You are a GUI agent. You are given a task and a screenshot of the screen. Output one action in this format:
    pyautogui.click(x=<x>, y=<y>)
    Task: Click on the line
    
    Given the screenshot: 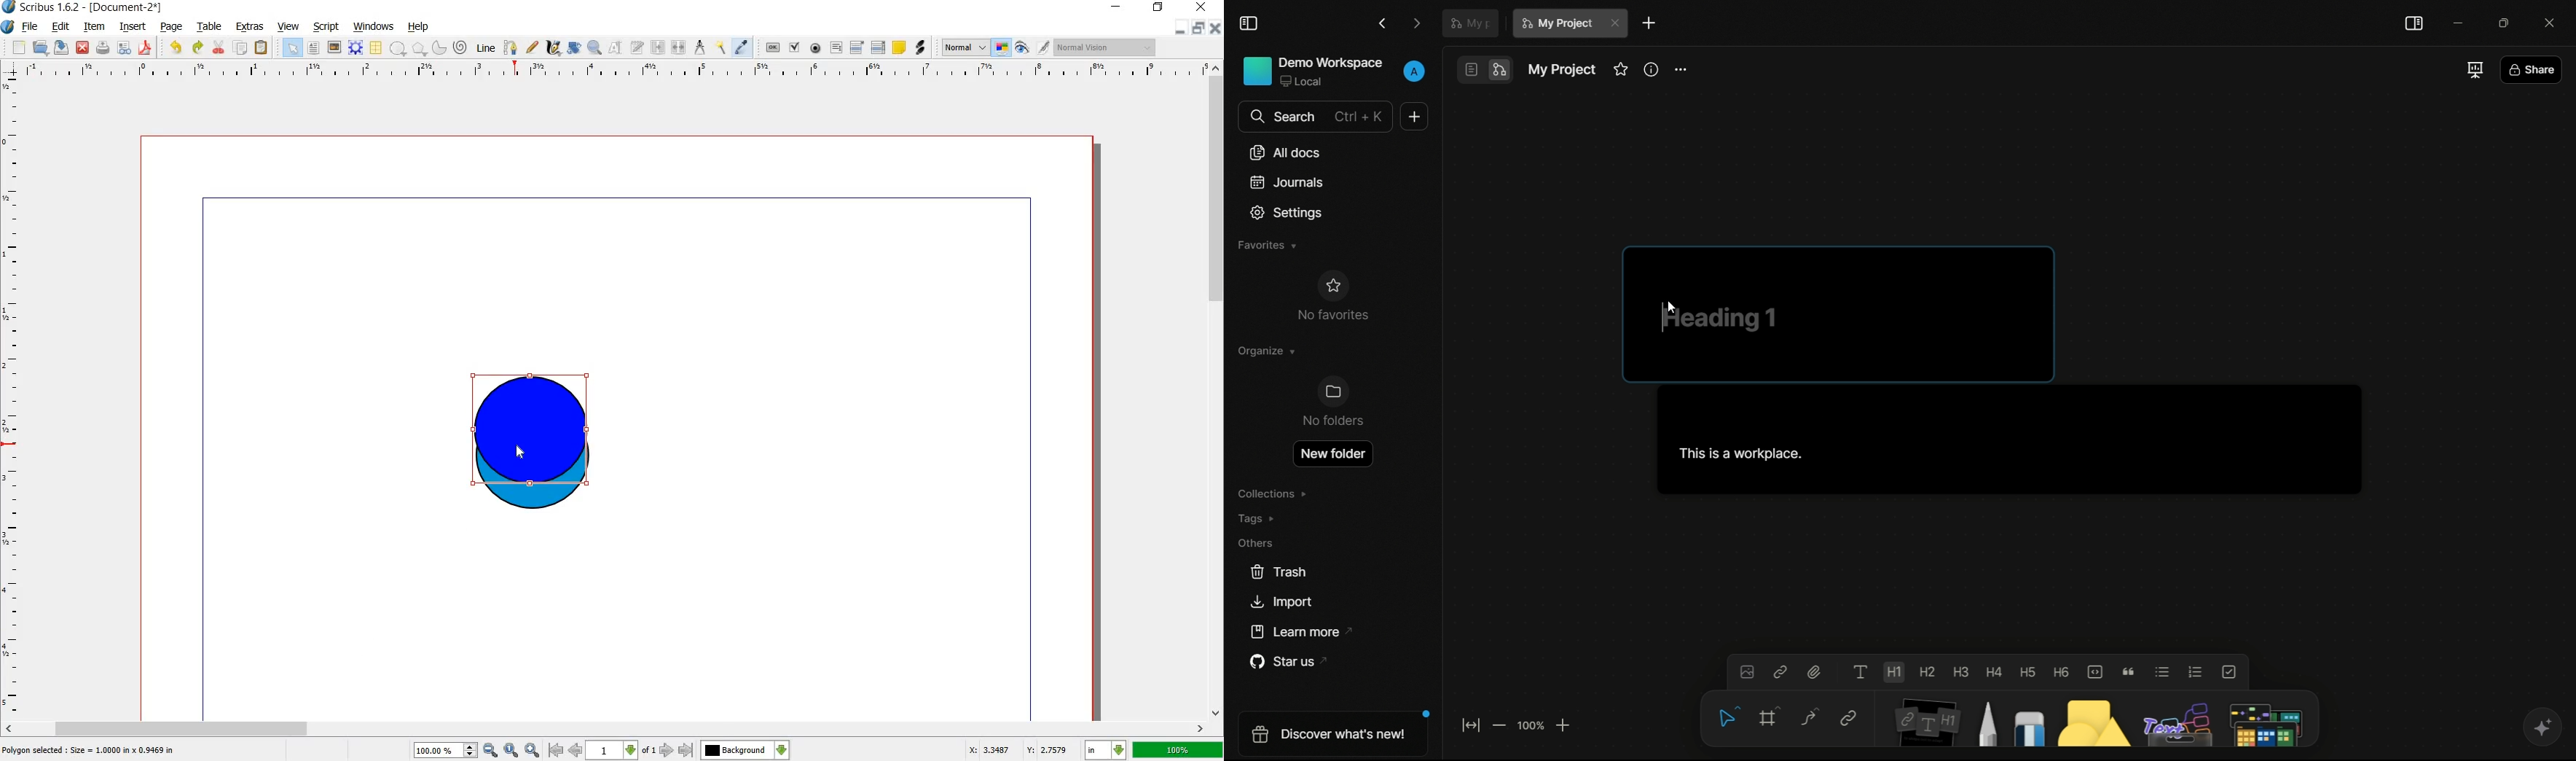 What is the action you would take?
    pyautogui.click(x=484, y=49)
    